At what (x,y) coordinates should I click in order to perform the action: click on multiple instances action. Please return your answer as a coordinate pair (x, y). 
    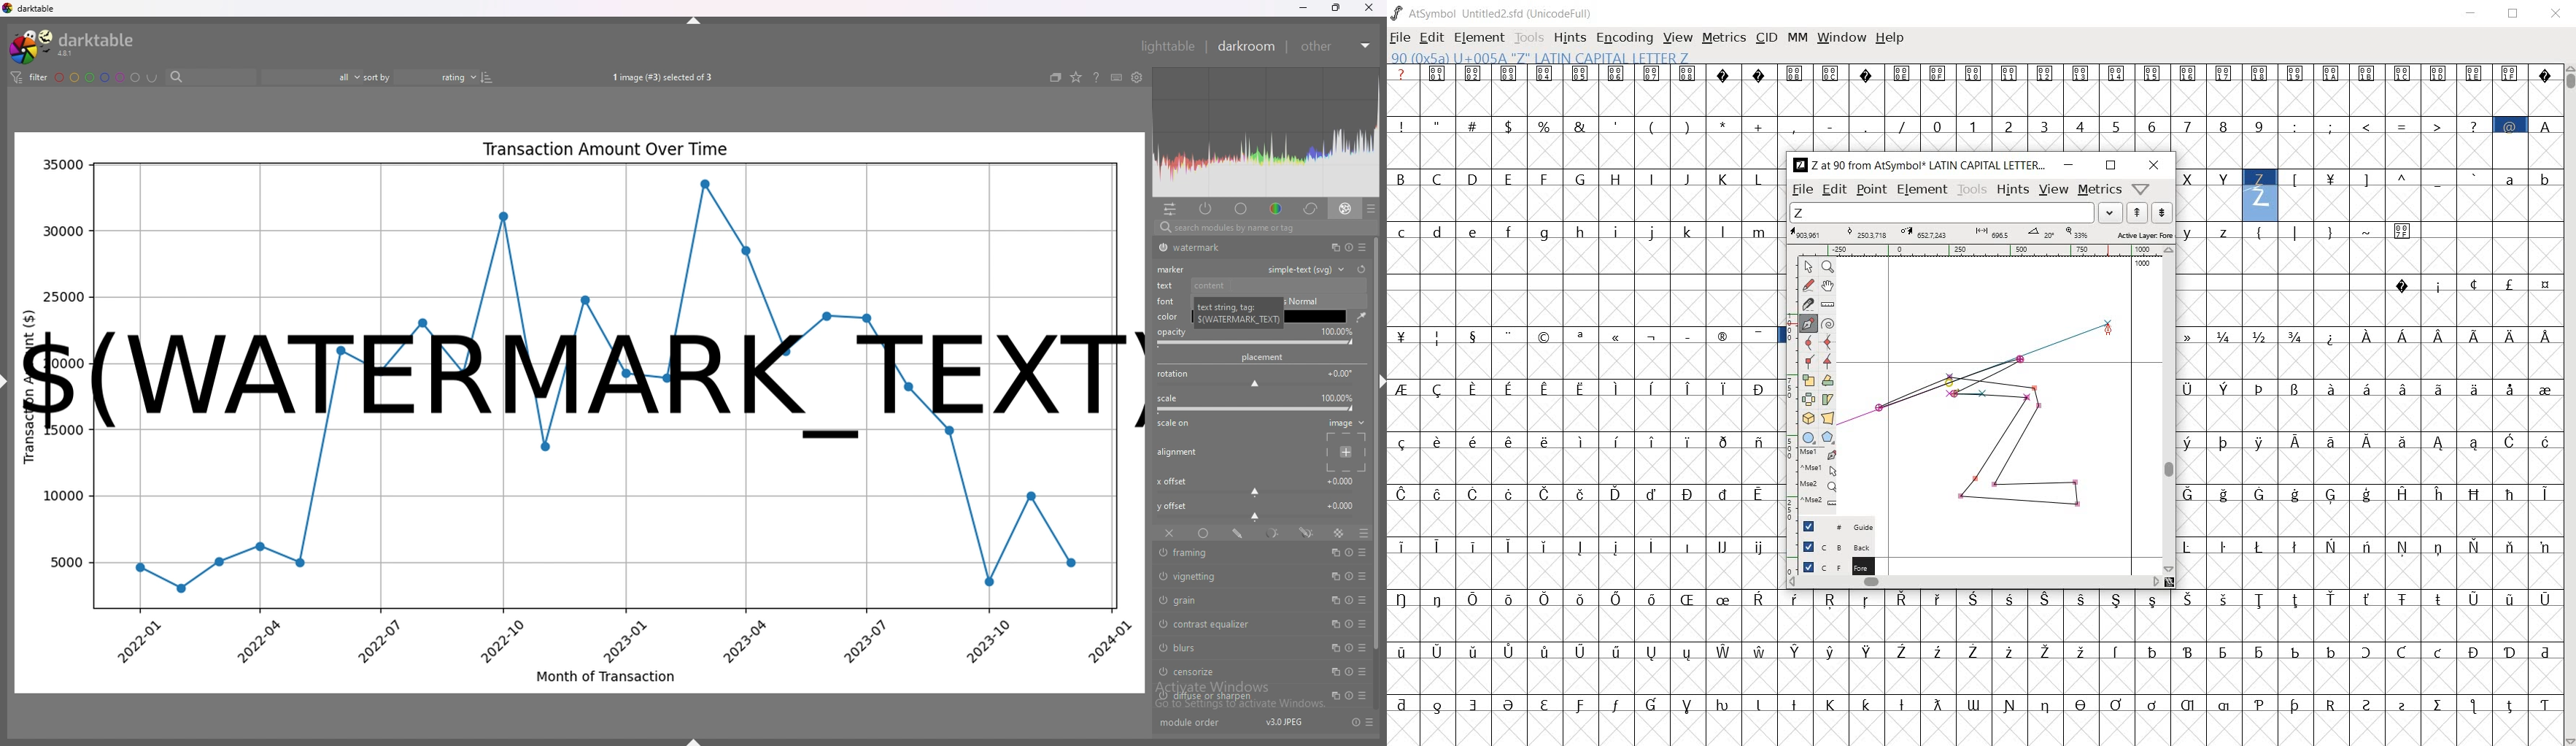
    Looking at the image, I should click on (1334, 625).